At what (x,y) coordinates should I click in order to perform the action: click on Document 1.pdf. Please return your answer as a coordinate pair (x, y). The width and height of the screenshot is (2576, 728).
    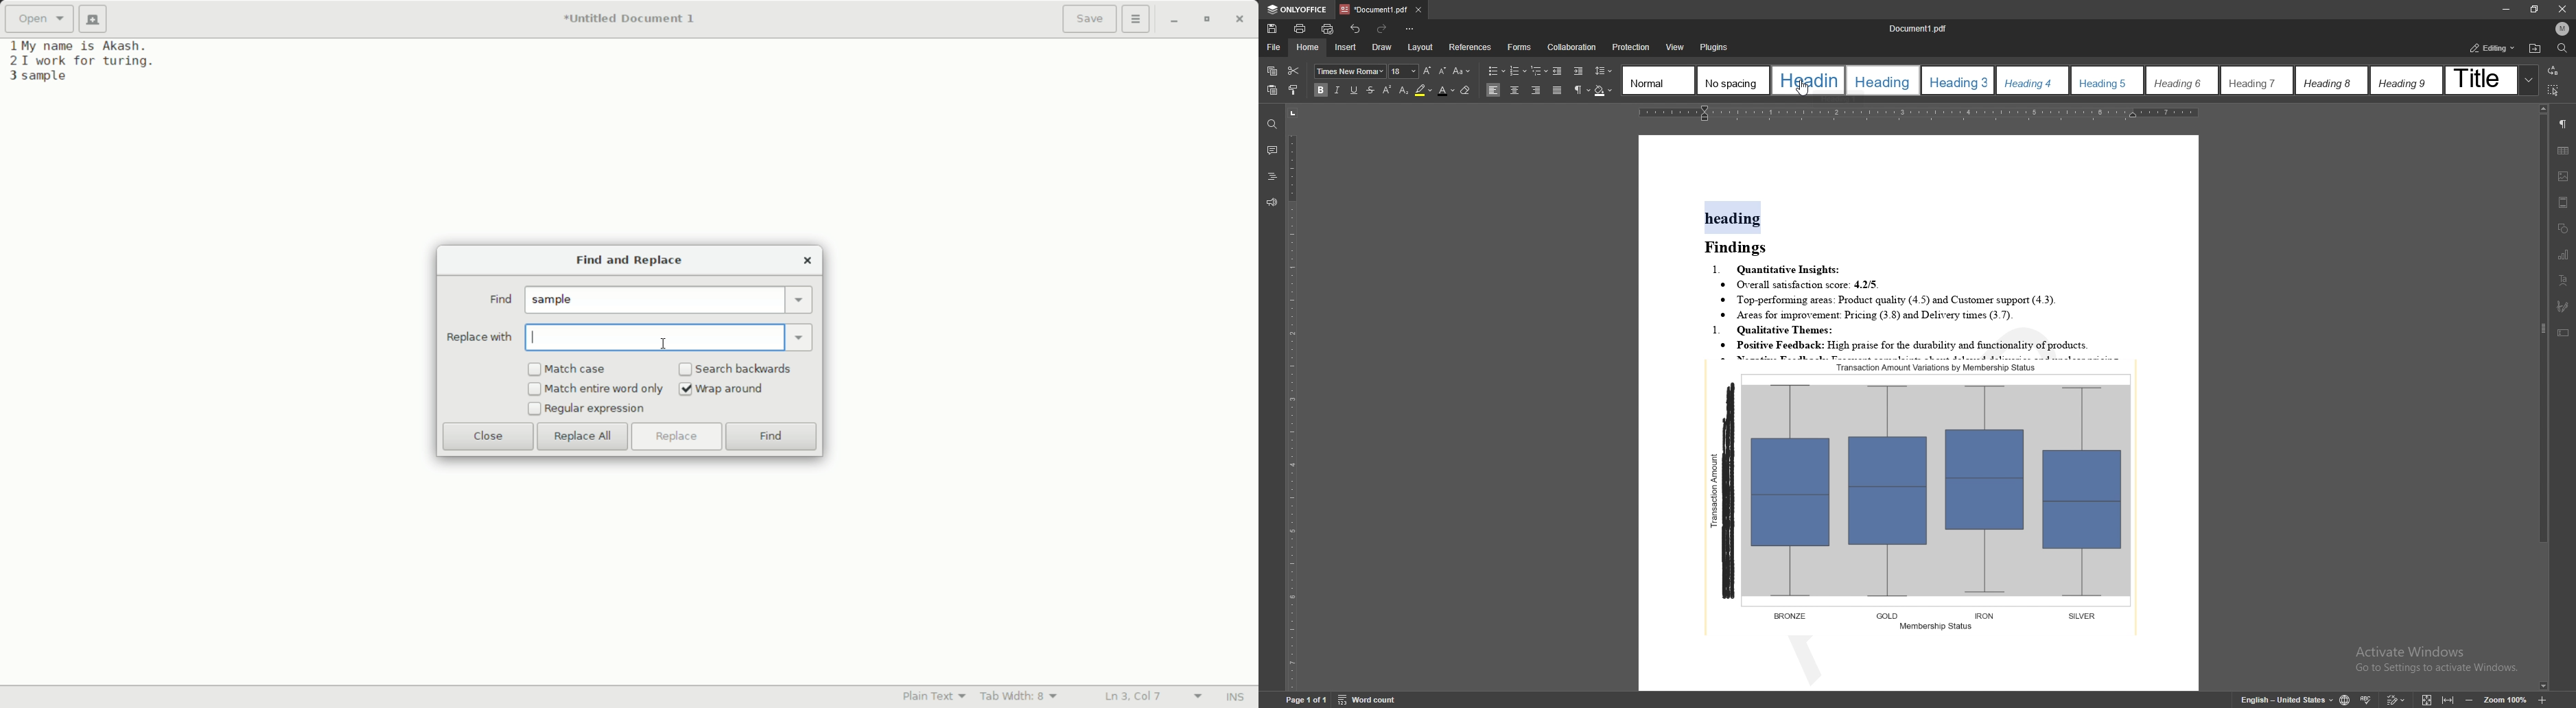
    Looking at the image, I should click on (1923, 28).